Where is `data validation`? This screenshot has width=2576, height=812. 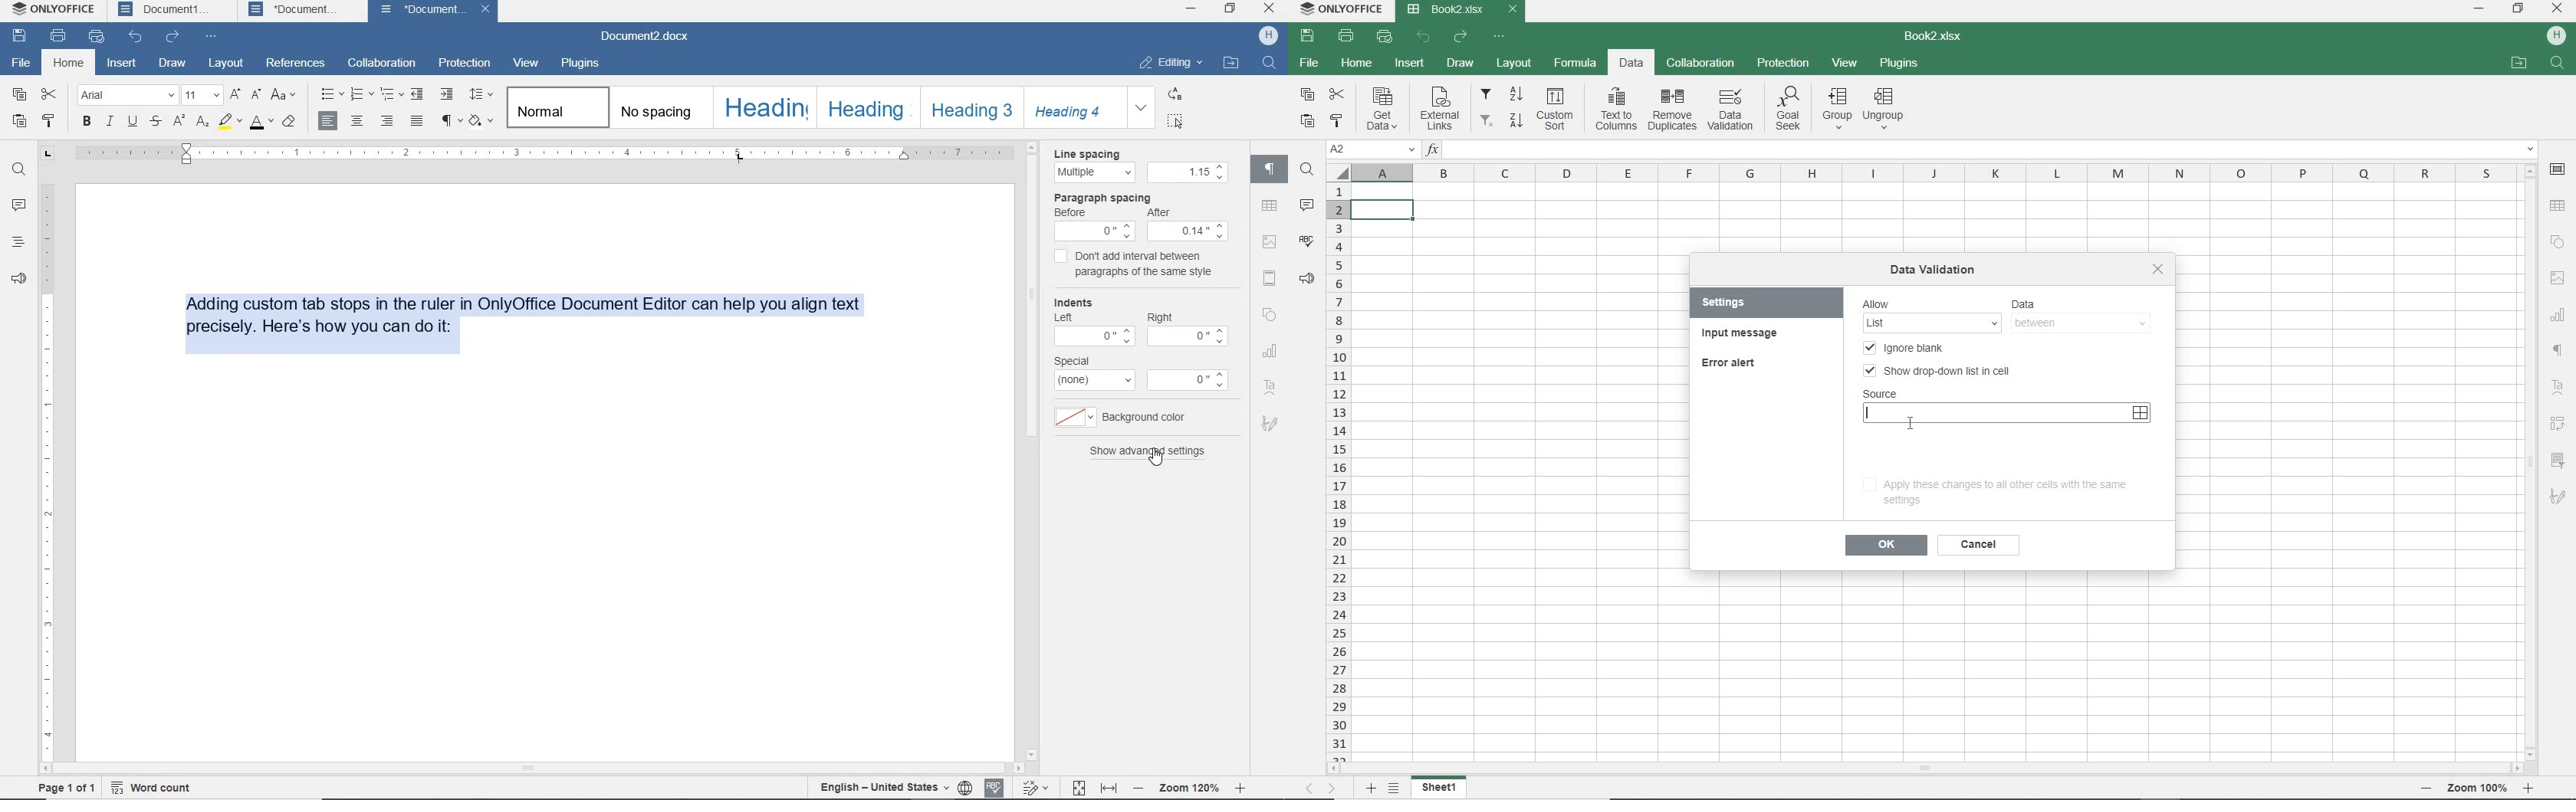
data validation is located at coordinates (1936, 267).